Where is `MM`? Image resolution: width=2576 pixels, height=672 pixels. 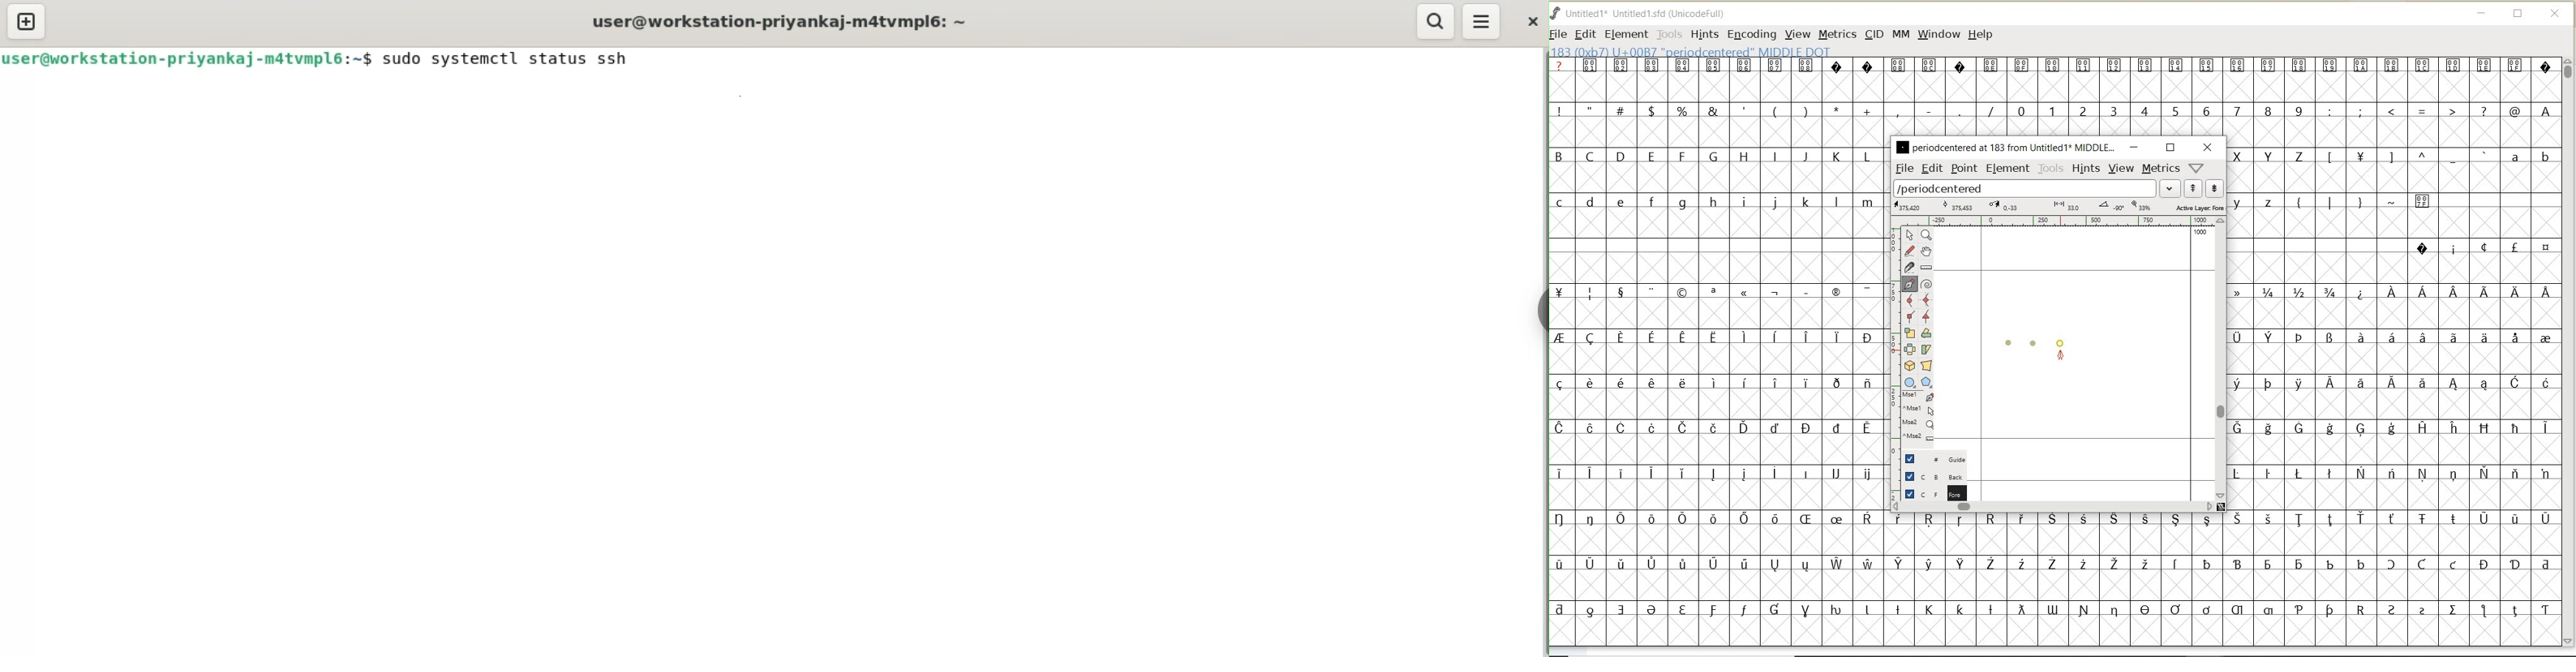 MM is located at coordinates (1901, 35).